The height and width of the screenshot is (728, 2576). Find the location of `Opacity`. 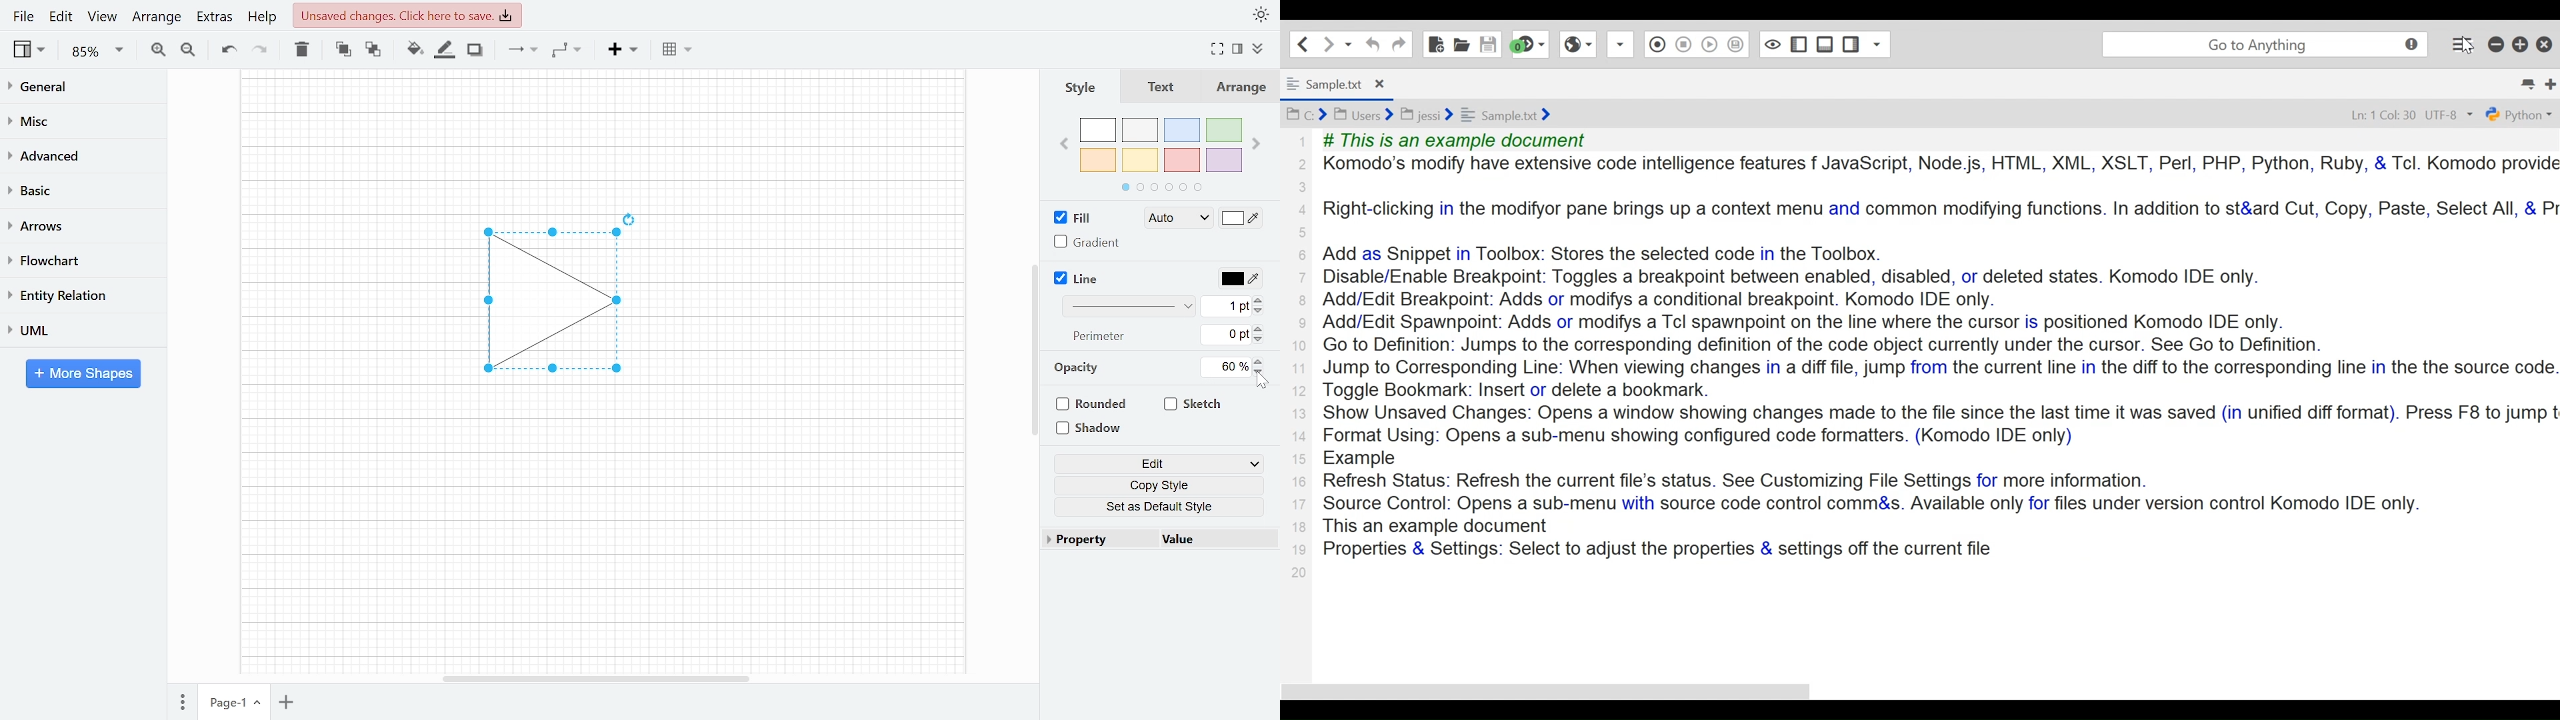

Opacity is located at coordinates (1078, 368).